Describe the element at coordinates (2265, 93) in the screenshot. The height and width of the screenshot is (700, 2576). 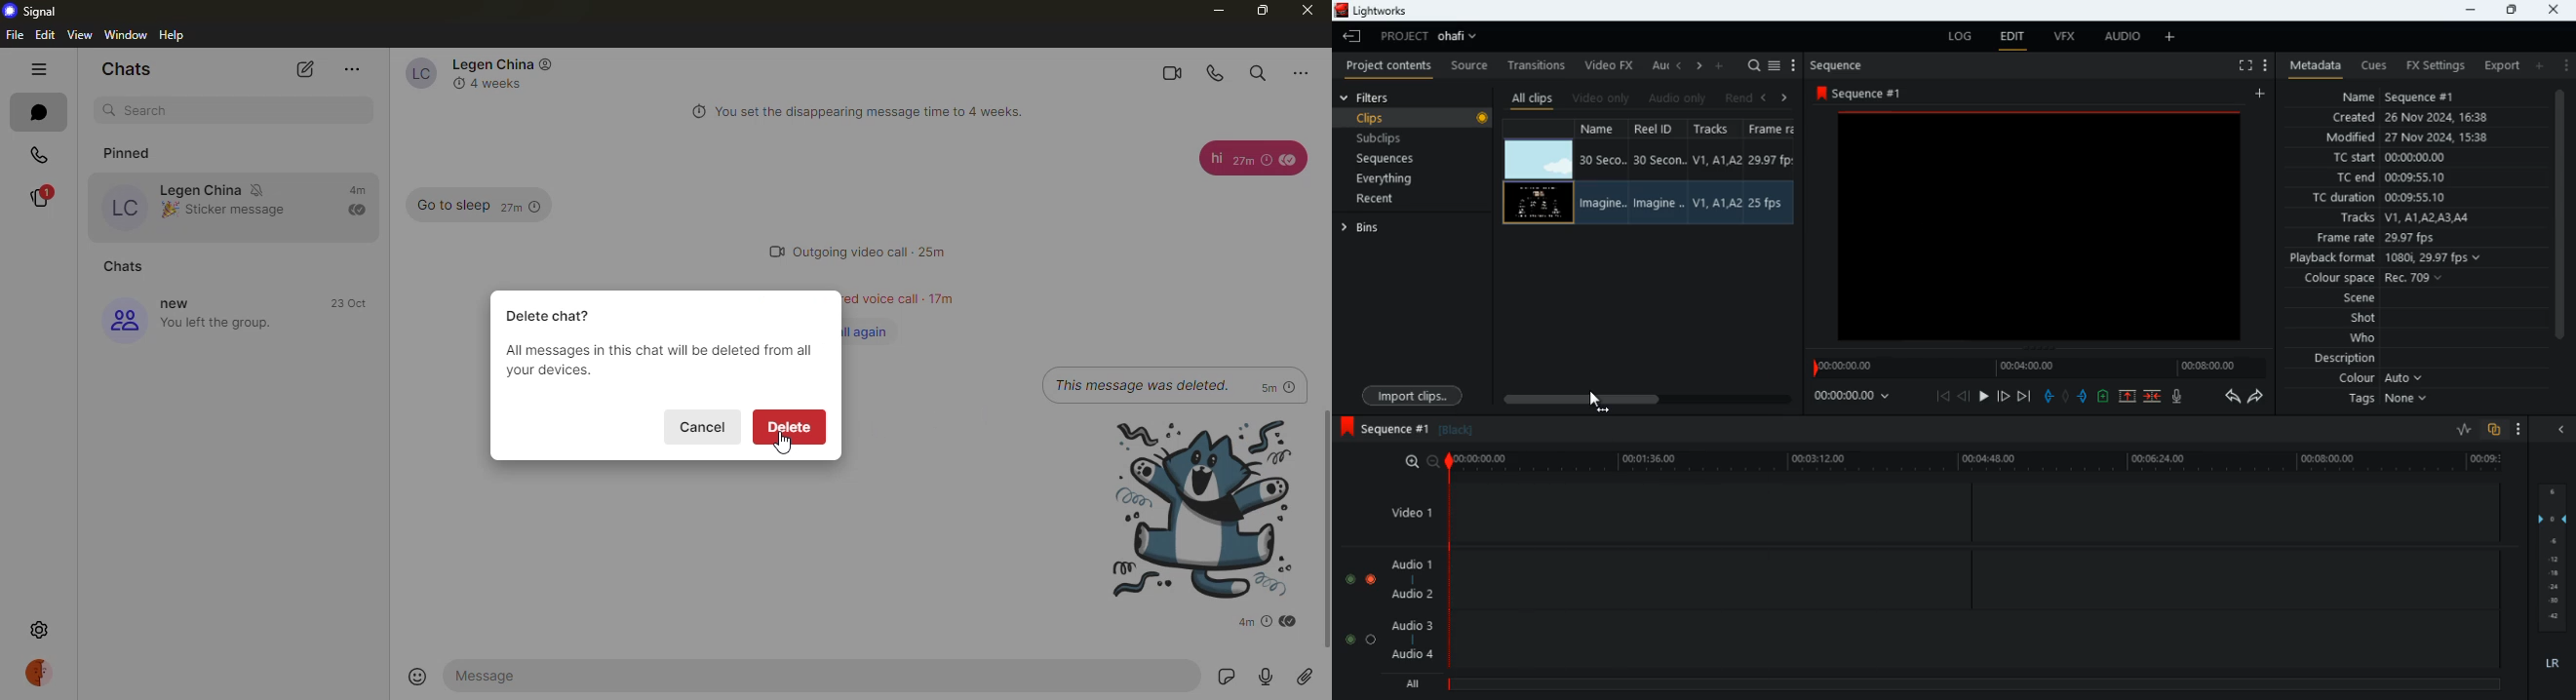
I see `add` at that location.